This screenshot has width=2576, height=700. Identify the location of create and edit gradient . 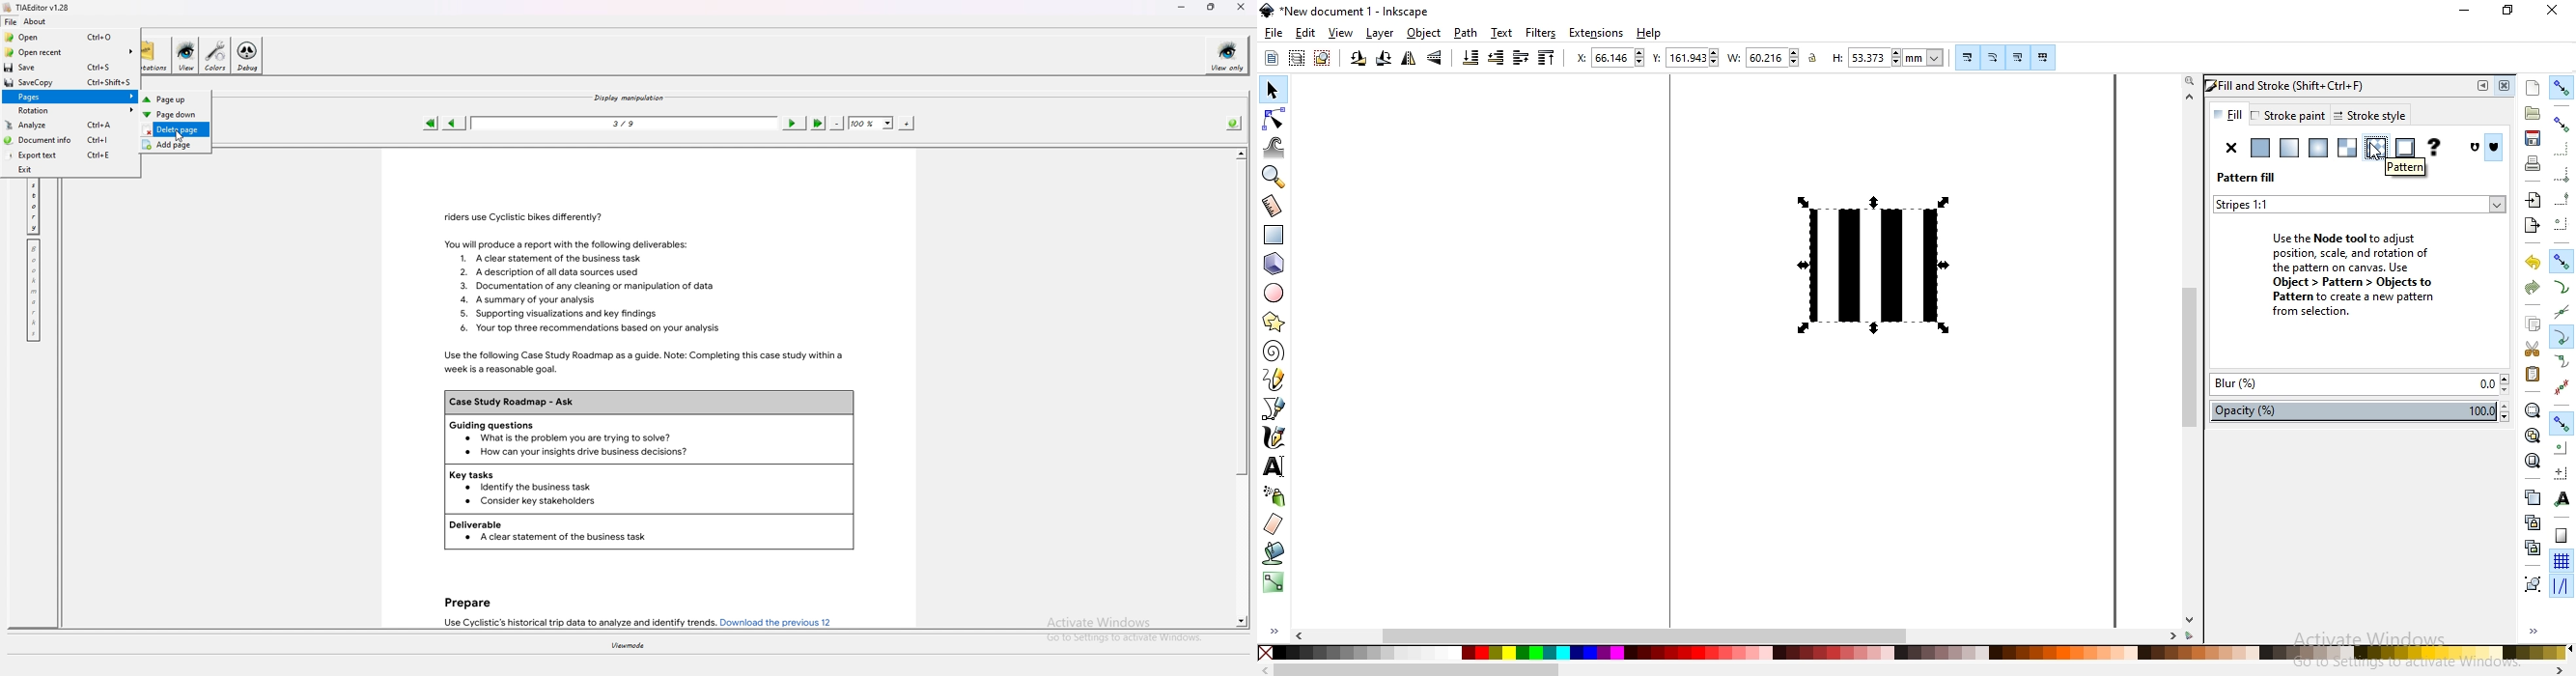
(1274, 586).